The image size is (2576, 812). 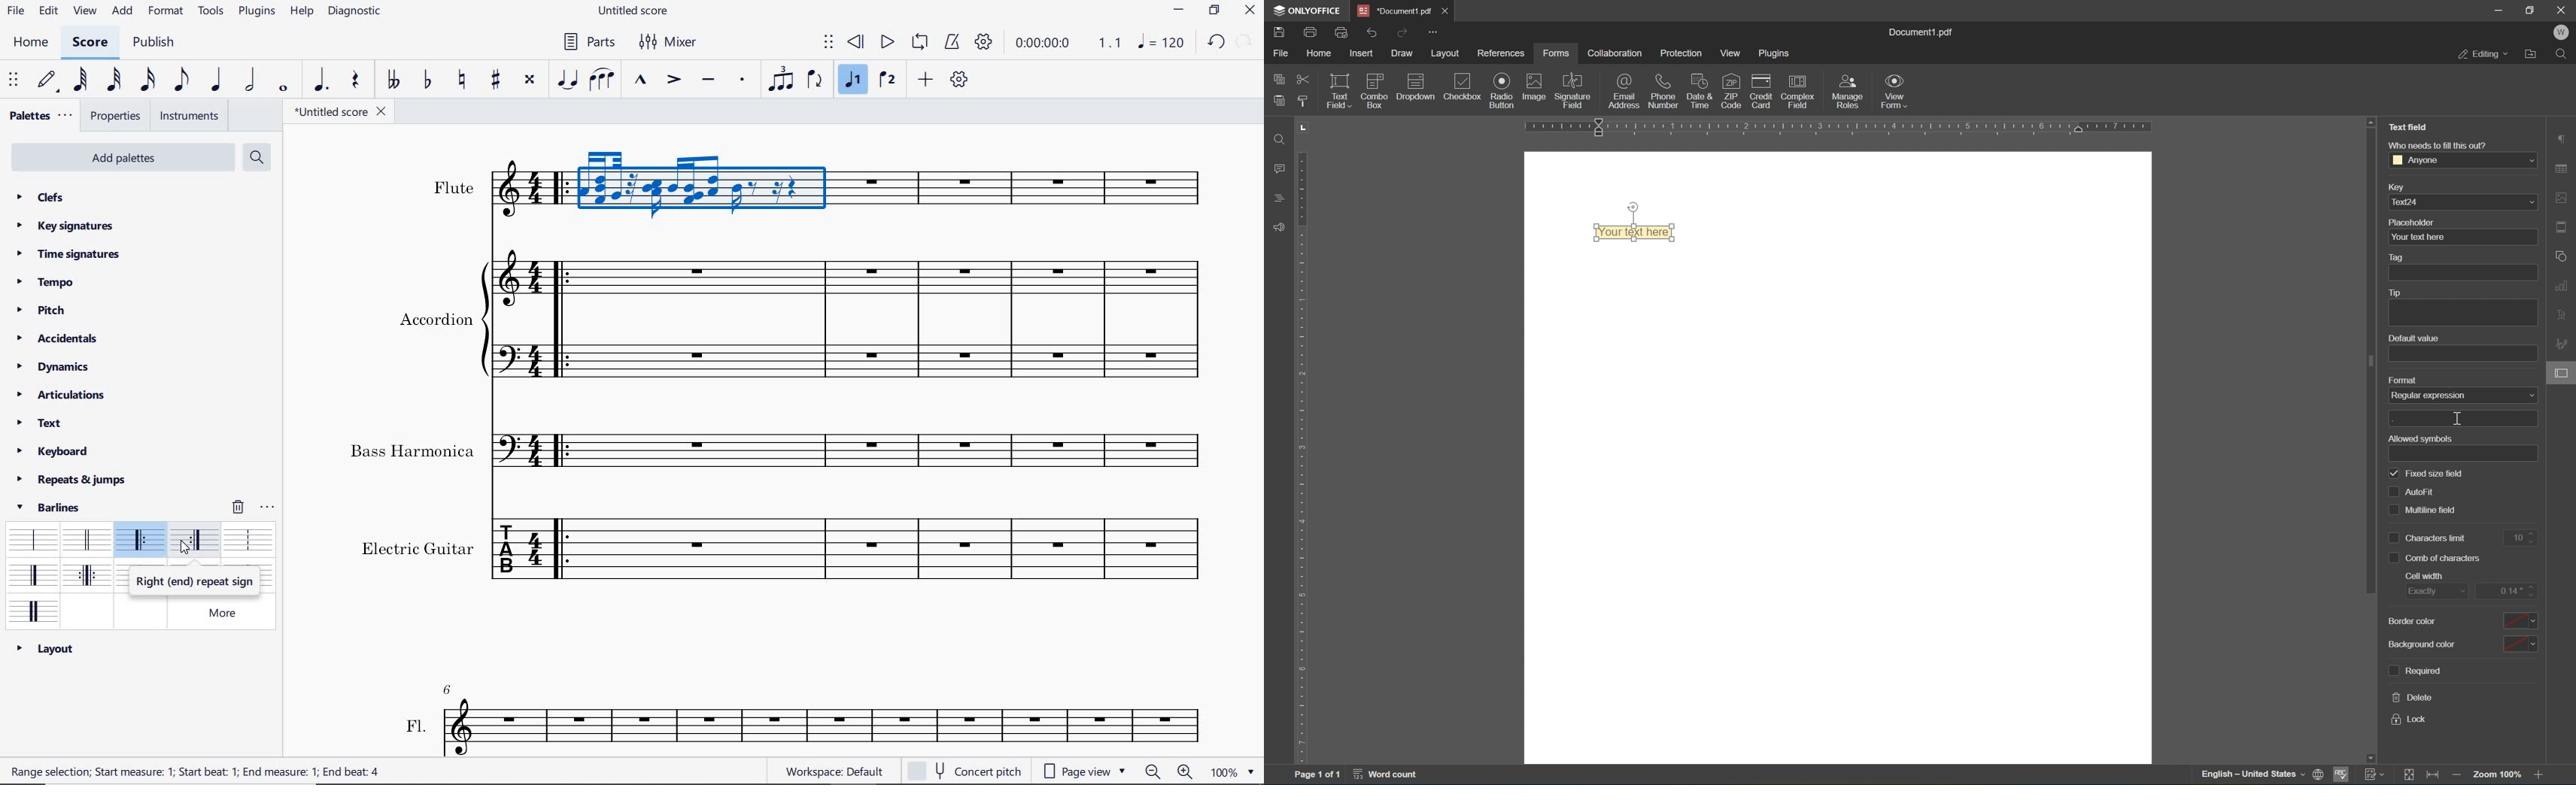 I want to click on cursor, so click(x=184, y=550).